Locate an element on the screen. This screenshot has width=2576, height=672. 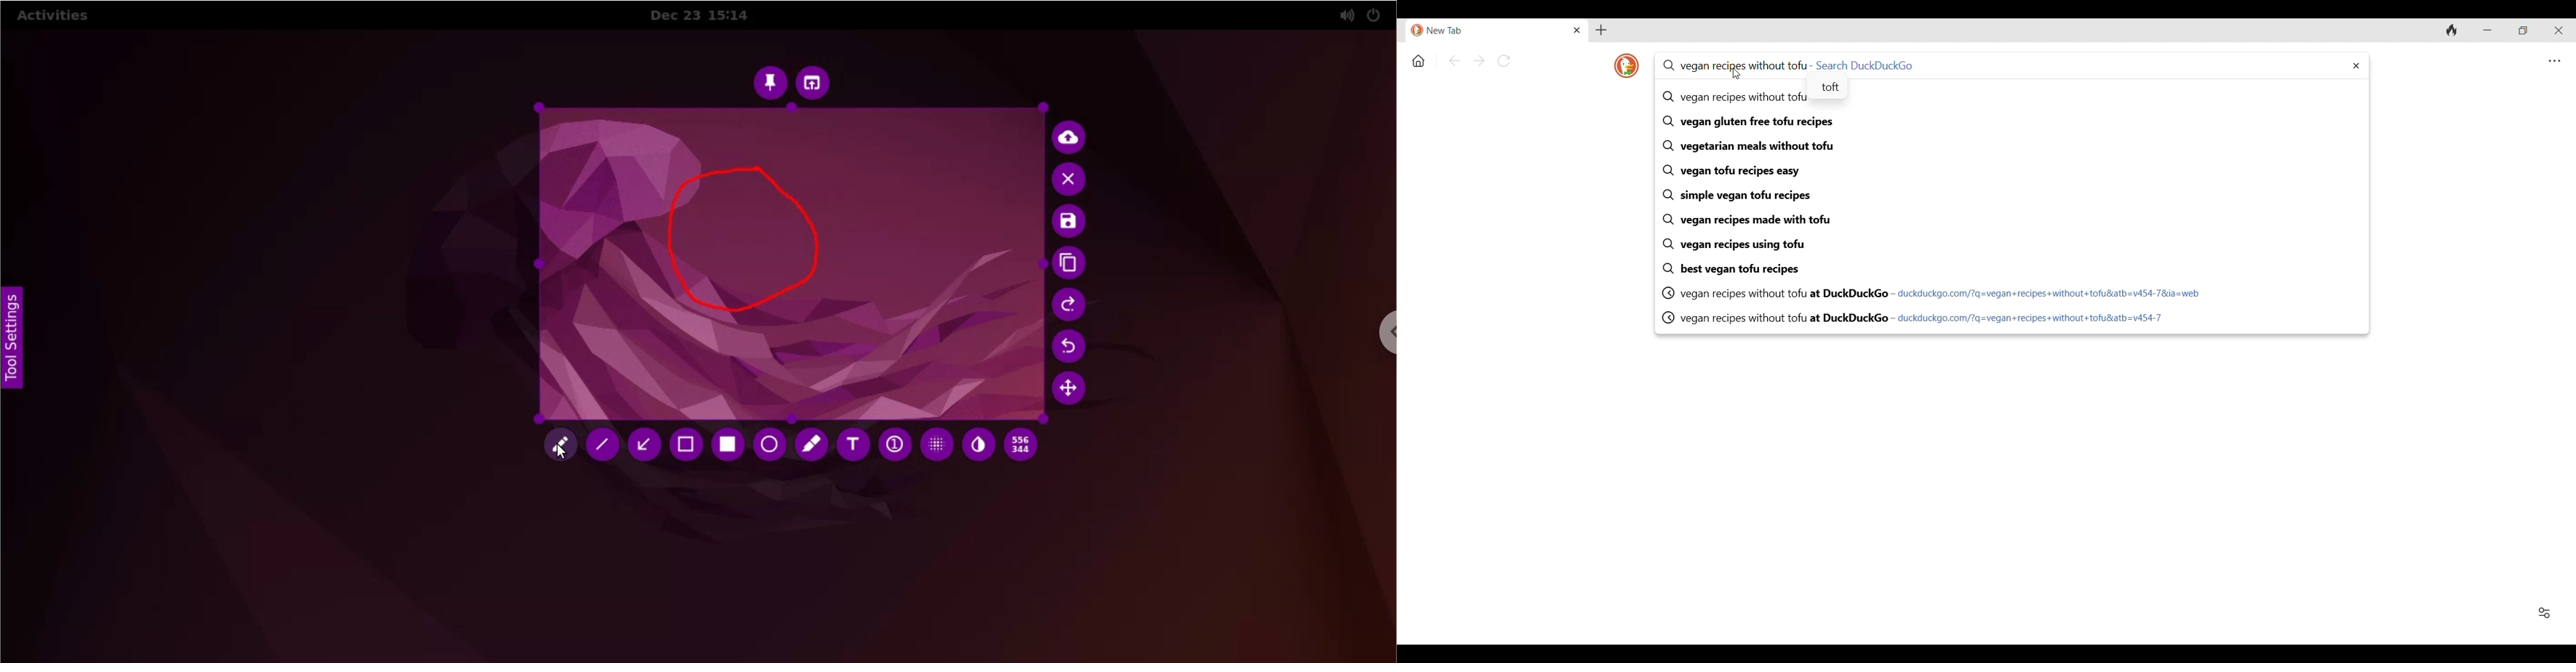
best vegan tofu recipes is located at coordinates (2010, 269).